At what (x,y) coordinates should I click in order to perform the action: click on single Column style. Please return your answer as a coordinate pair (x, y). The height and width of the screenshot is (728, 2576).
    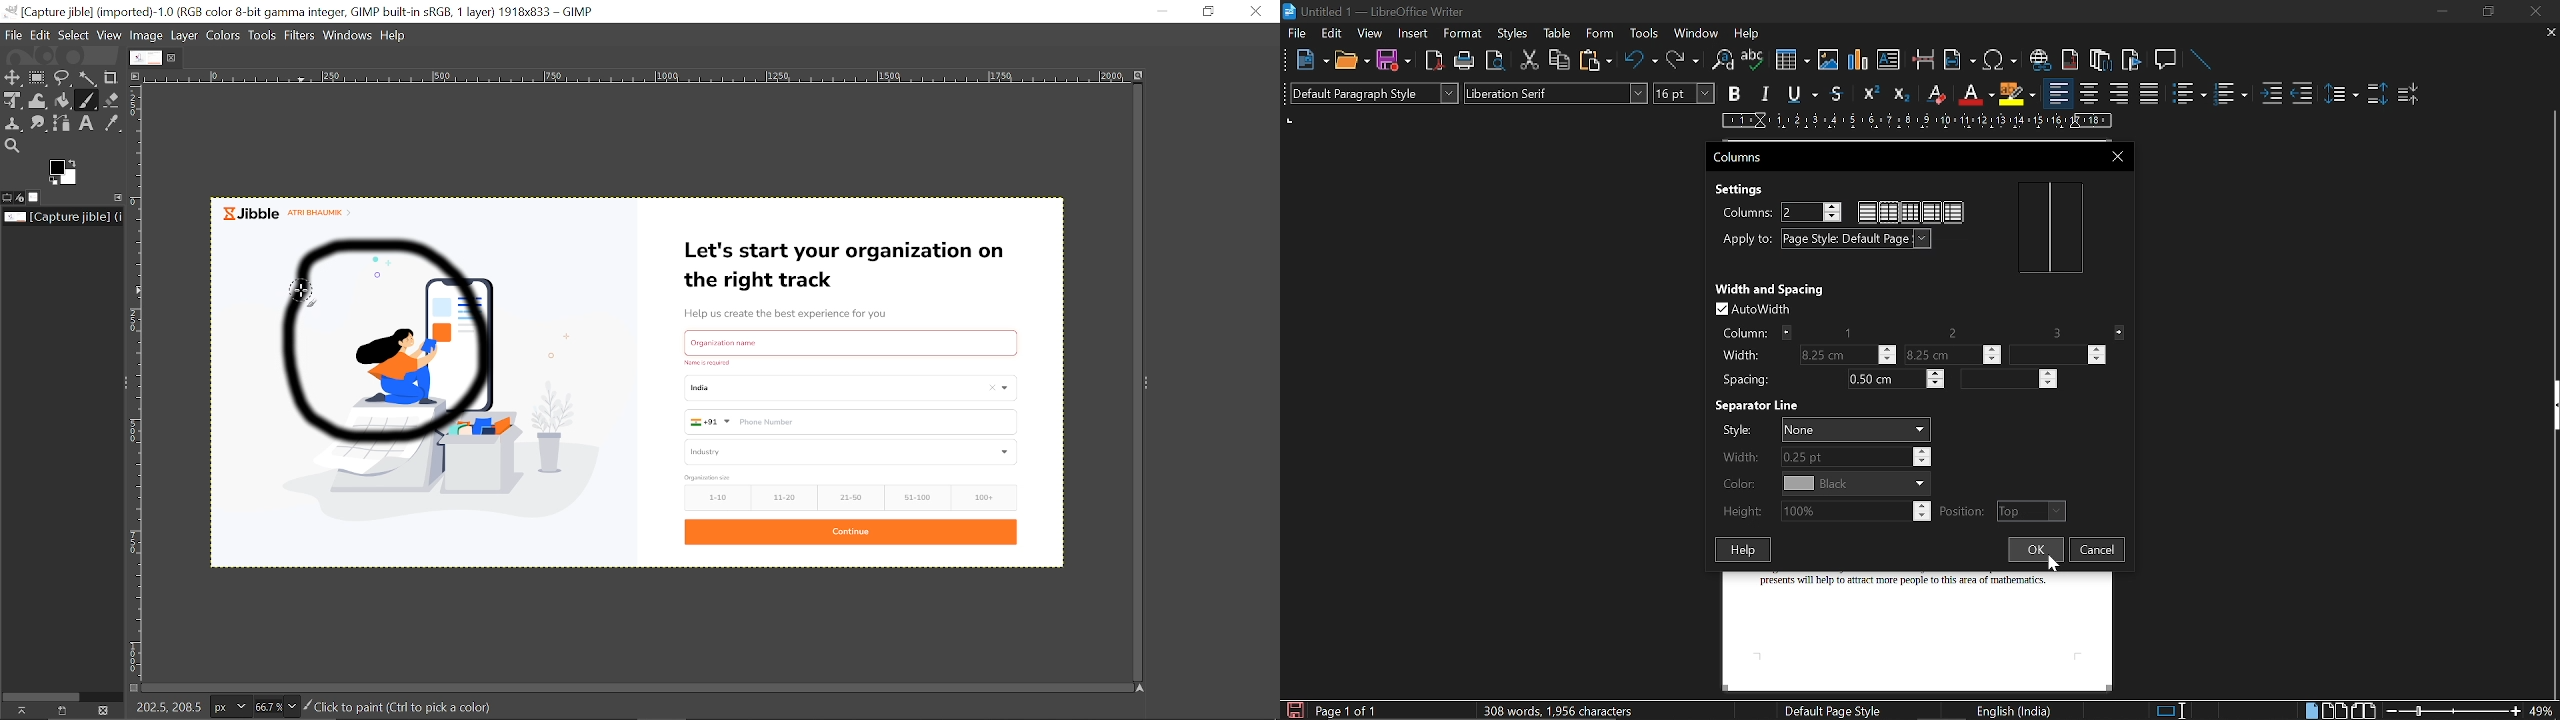
    Looking at the image, I should click on (1867, 213).